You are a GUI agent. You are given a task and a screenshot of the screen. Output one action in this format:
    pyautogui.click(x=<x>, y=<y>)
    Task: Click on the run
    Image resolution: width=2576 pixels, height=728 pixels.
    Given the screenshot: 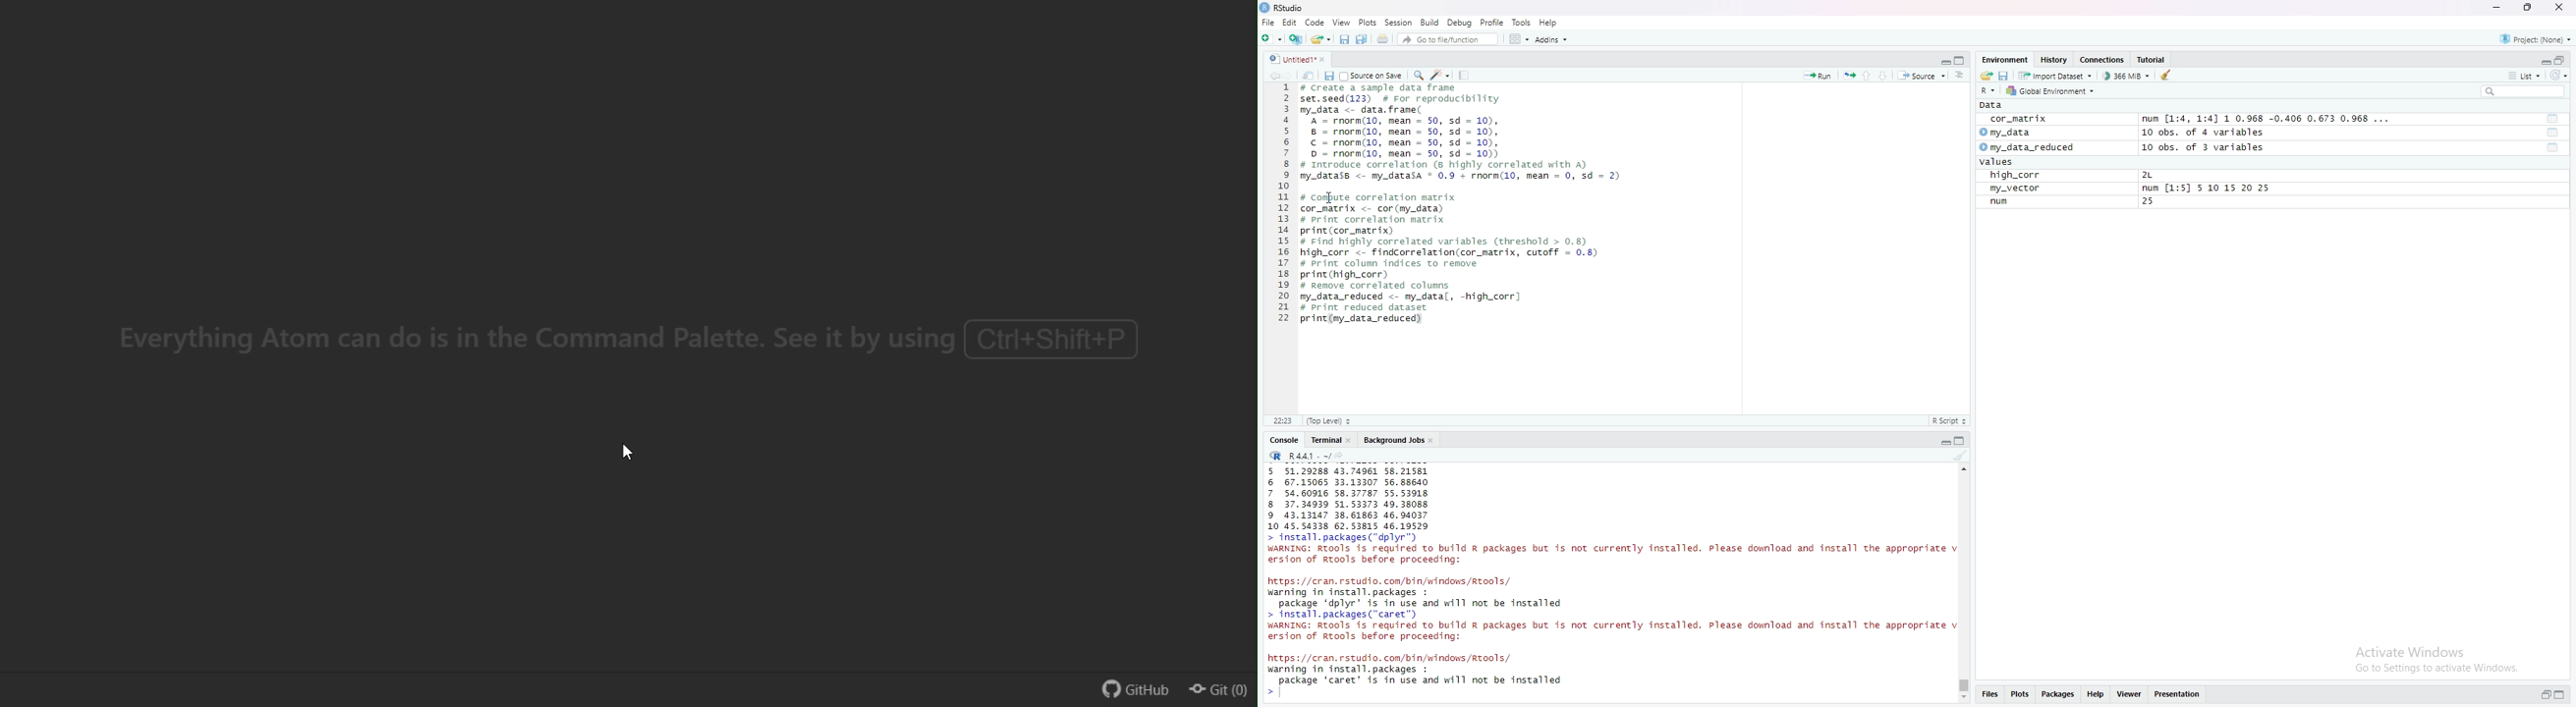 What is the action you would take?
    pyautogui.click(x=1850, y=76)
    